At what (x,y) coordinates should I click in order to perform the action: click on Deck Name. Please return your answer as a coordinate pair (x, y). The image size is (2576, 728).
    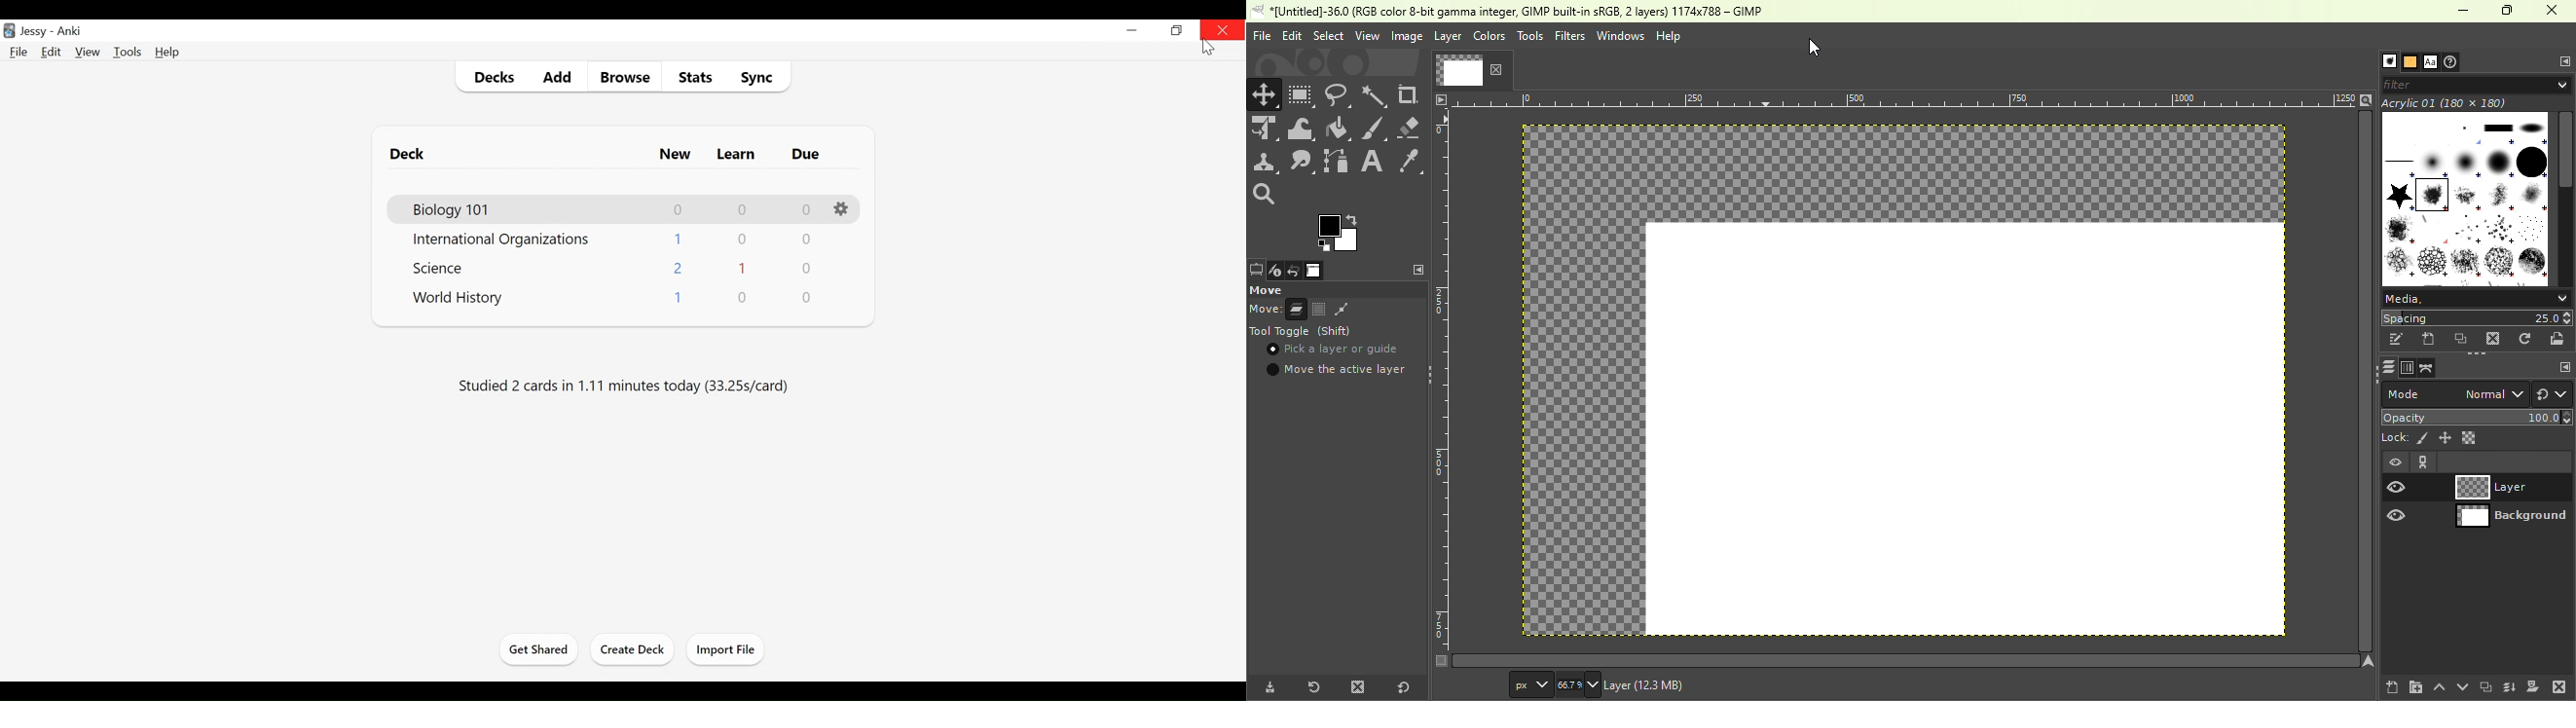
    Looking at the image, I should click on (458, 298).